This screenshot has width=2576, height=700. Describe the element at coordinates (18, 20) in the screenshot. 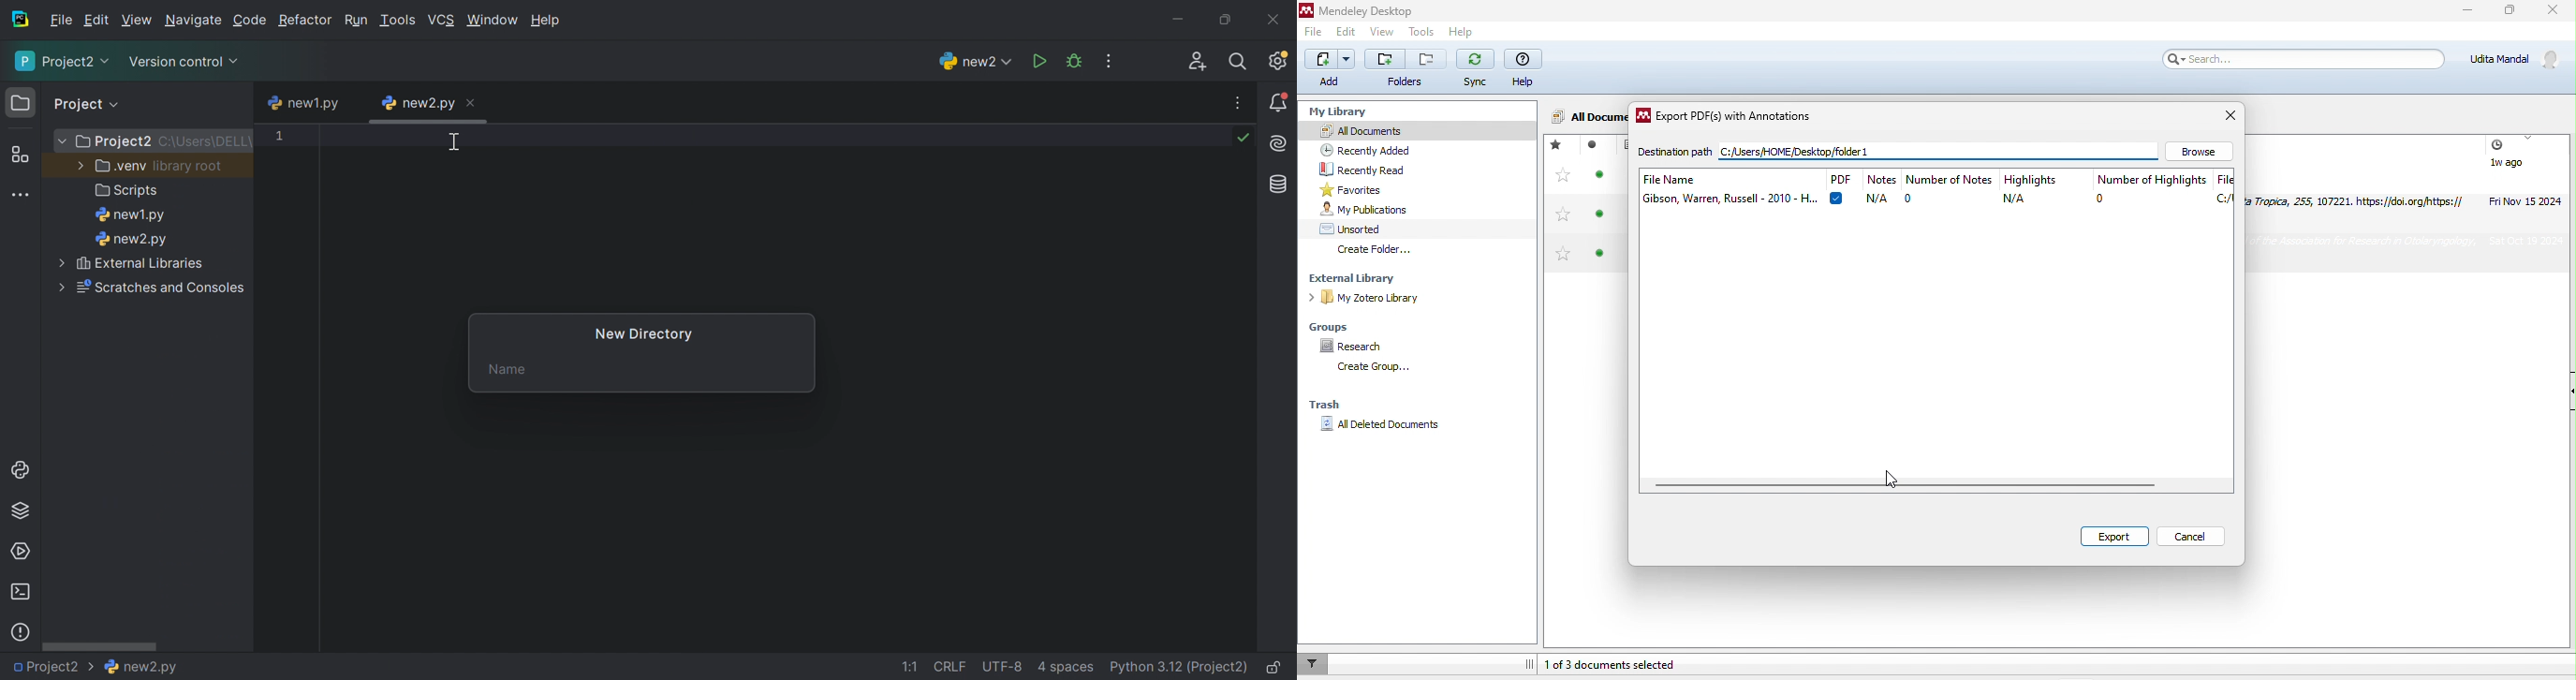

I see `PyCharm icon` at that location.